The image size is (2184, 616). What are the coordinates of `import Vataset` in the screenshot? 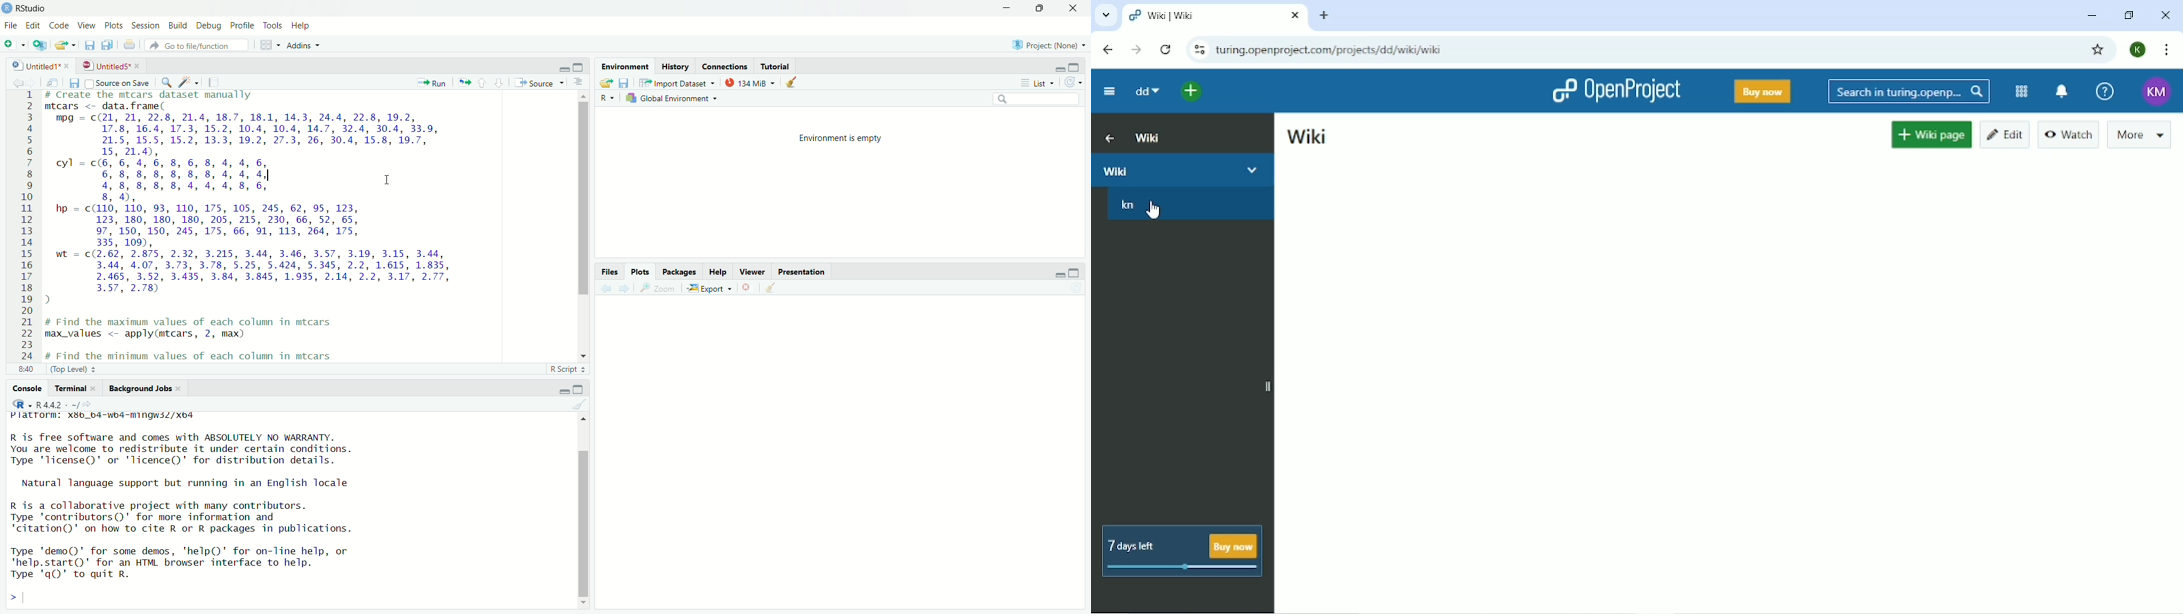 It's located at (678, 82).